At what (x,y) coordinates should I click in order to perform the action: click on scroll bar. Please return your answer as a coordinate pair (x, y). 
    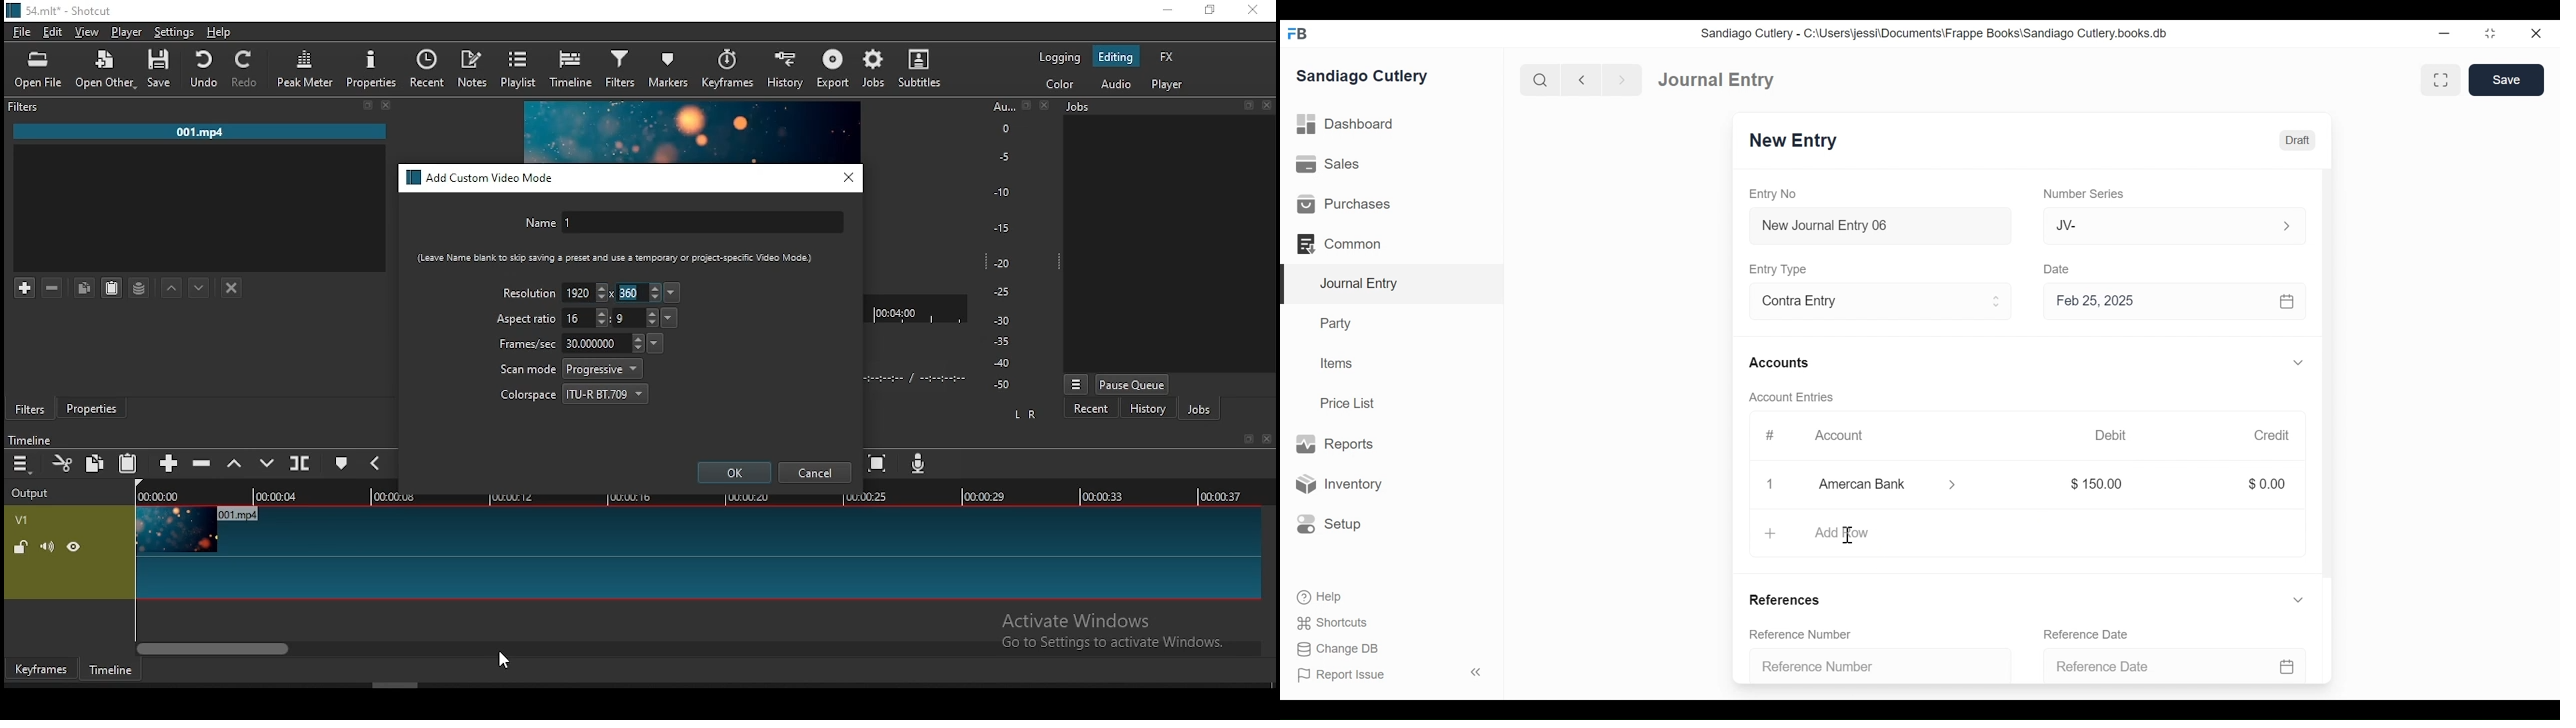
    Looking at the image, I should click on (699, 647).